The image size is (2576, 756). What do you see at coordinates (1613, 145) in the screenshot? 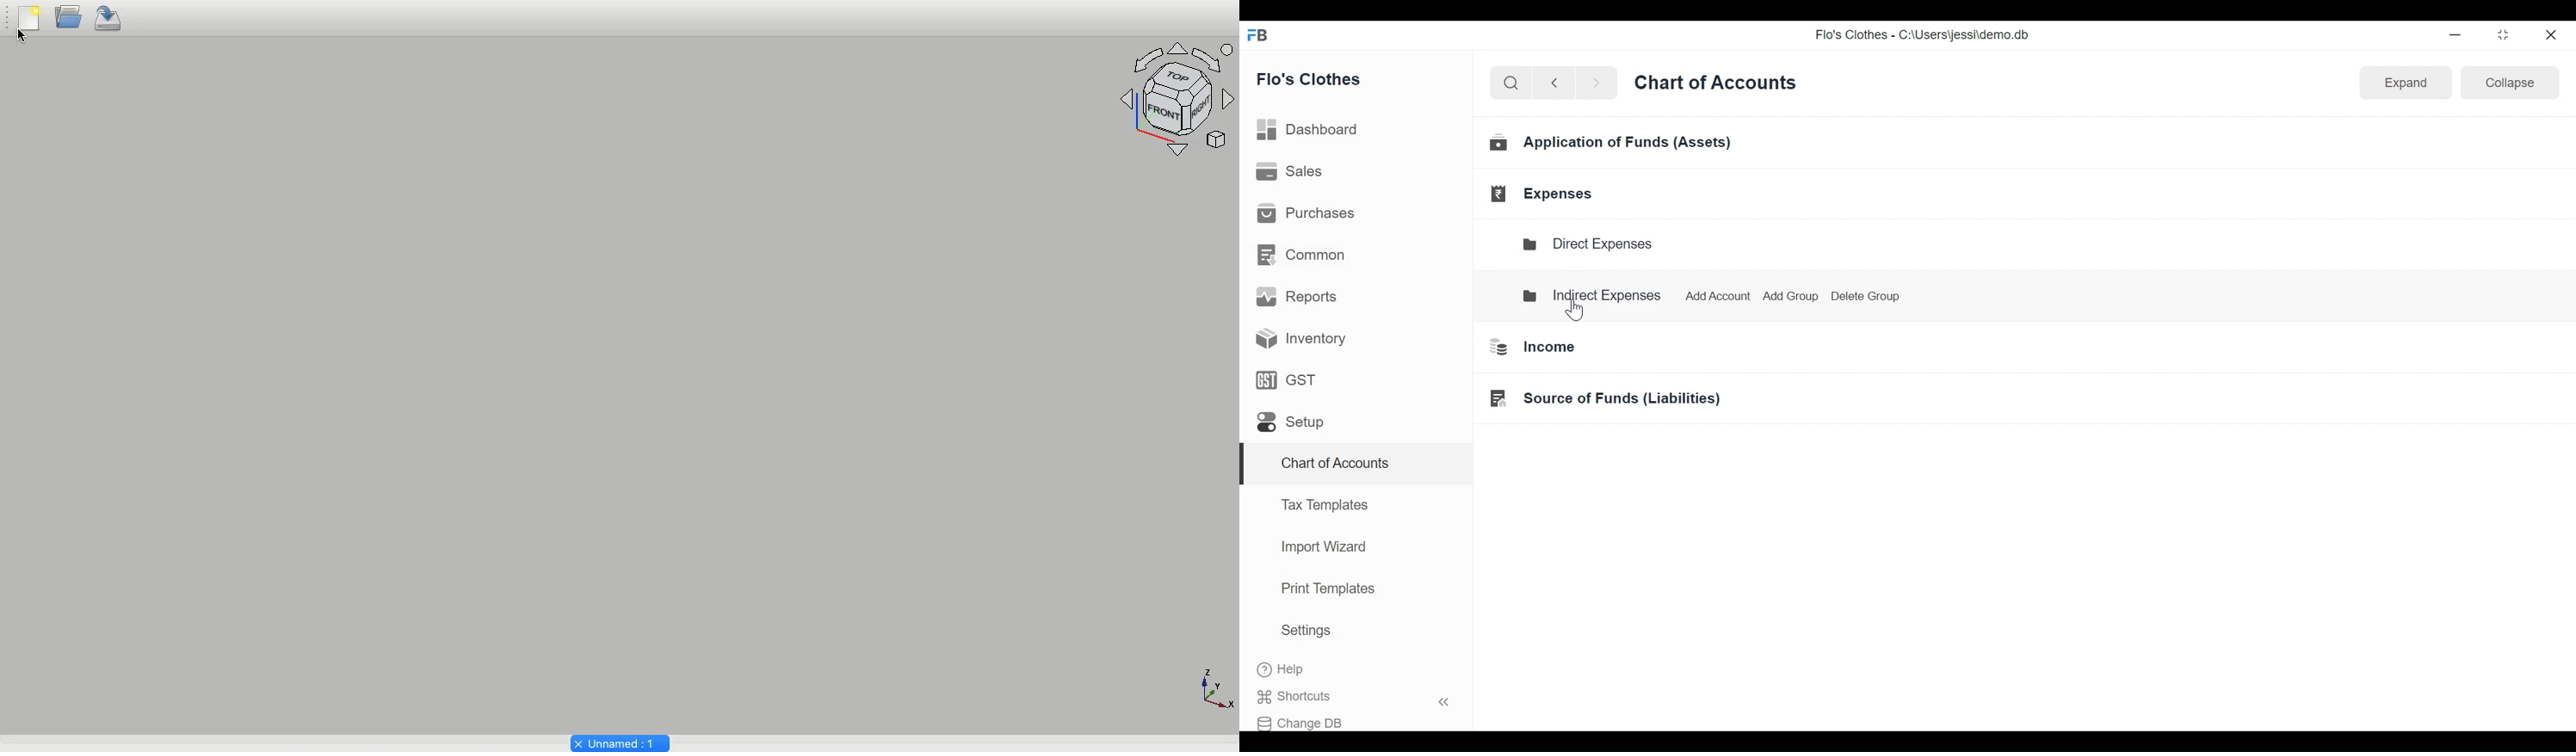
I see `Application of Funds (Assets)` at bounding box center [1613, 145].